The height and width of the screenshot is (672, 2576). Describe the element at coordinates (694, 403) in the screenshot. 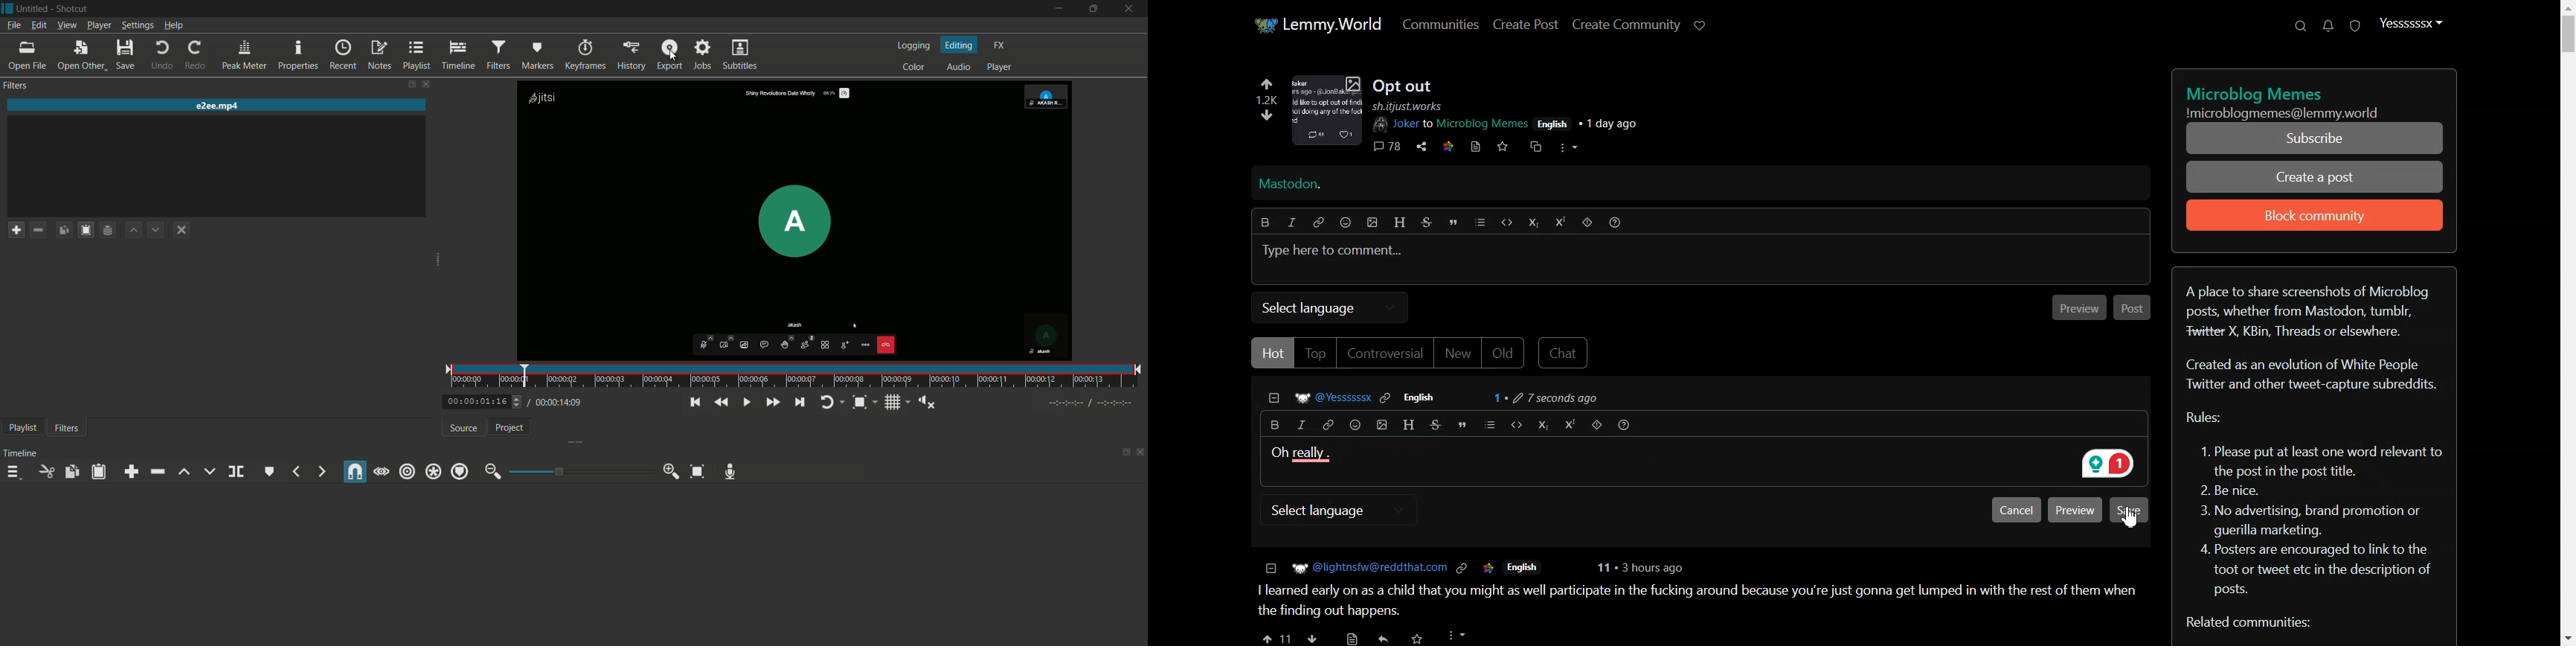

I see `skip to the previous point` at that location.